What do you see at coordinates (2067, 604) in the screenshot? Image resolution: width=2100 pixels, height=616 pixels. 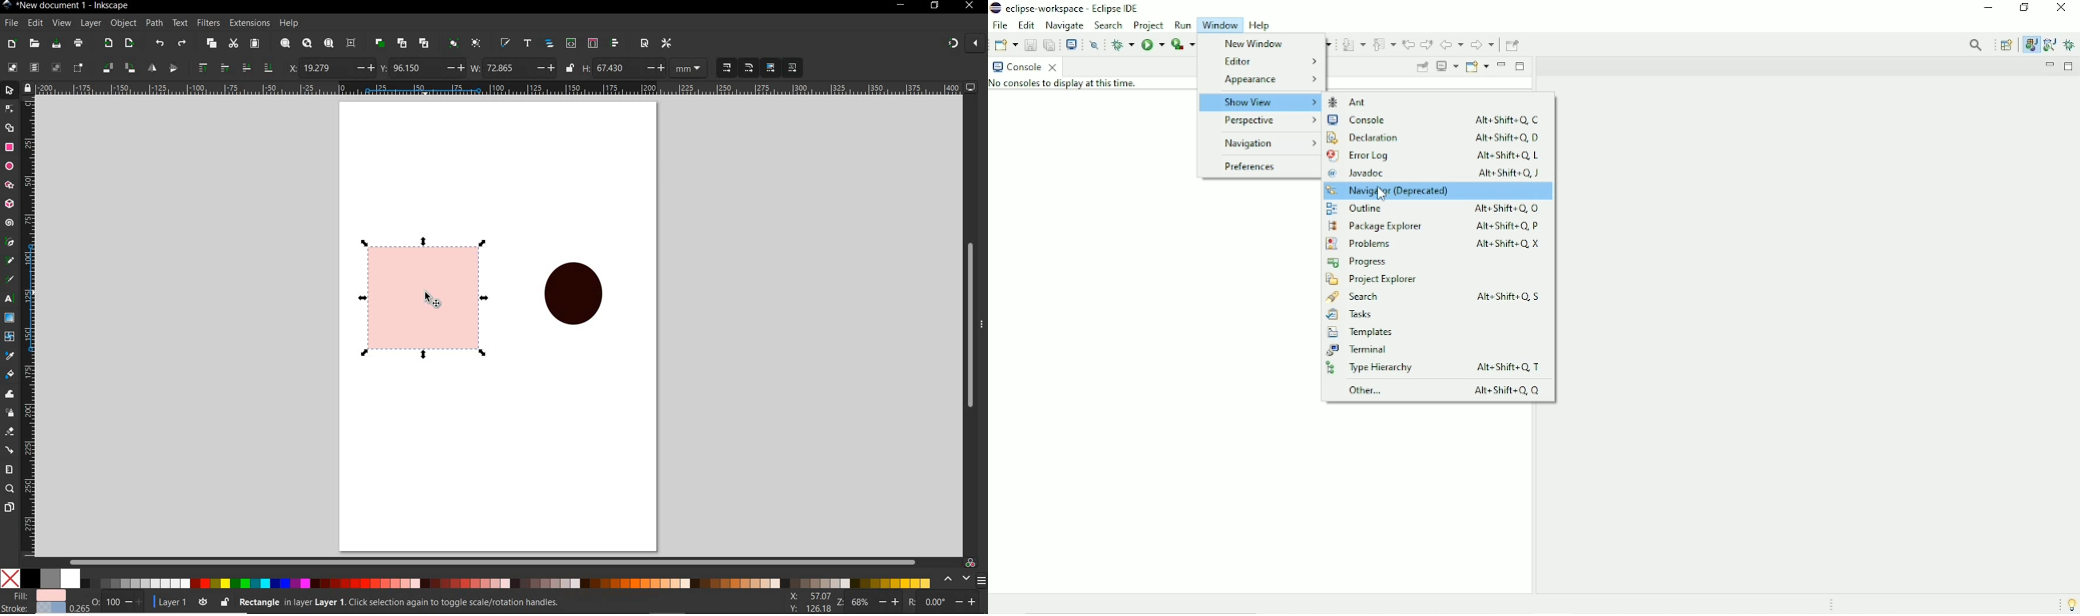 I see `Tip` at bounding box center [2067, 604].